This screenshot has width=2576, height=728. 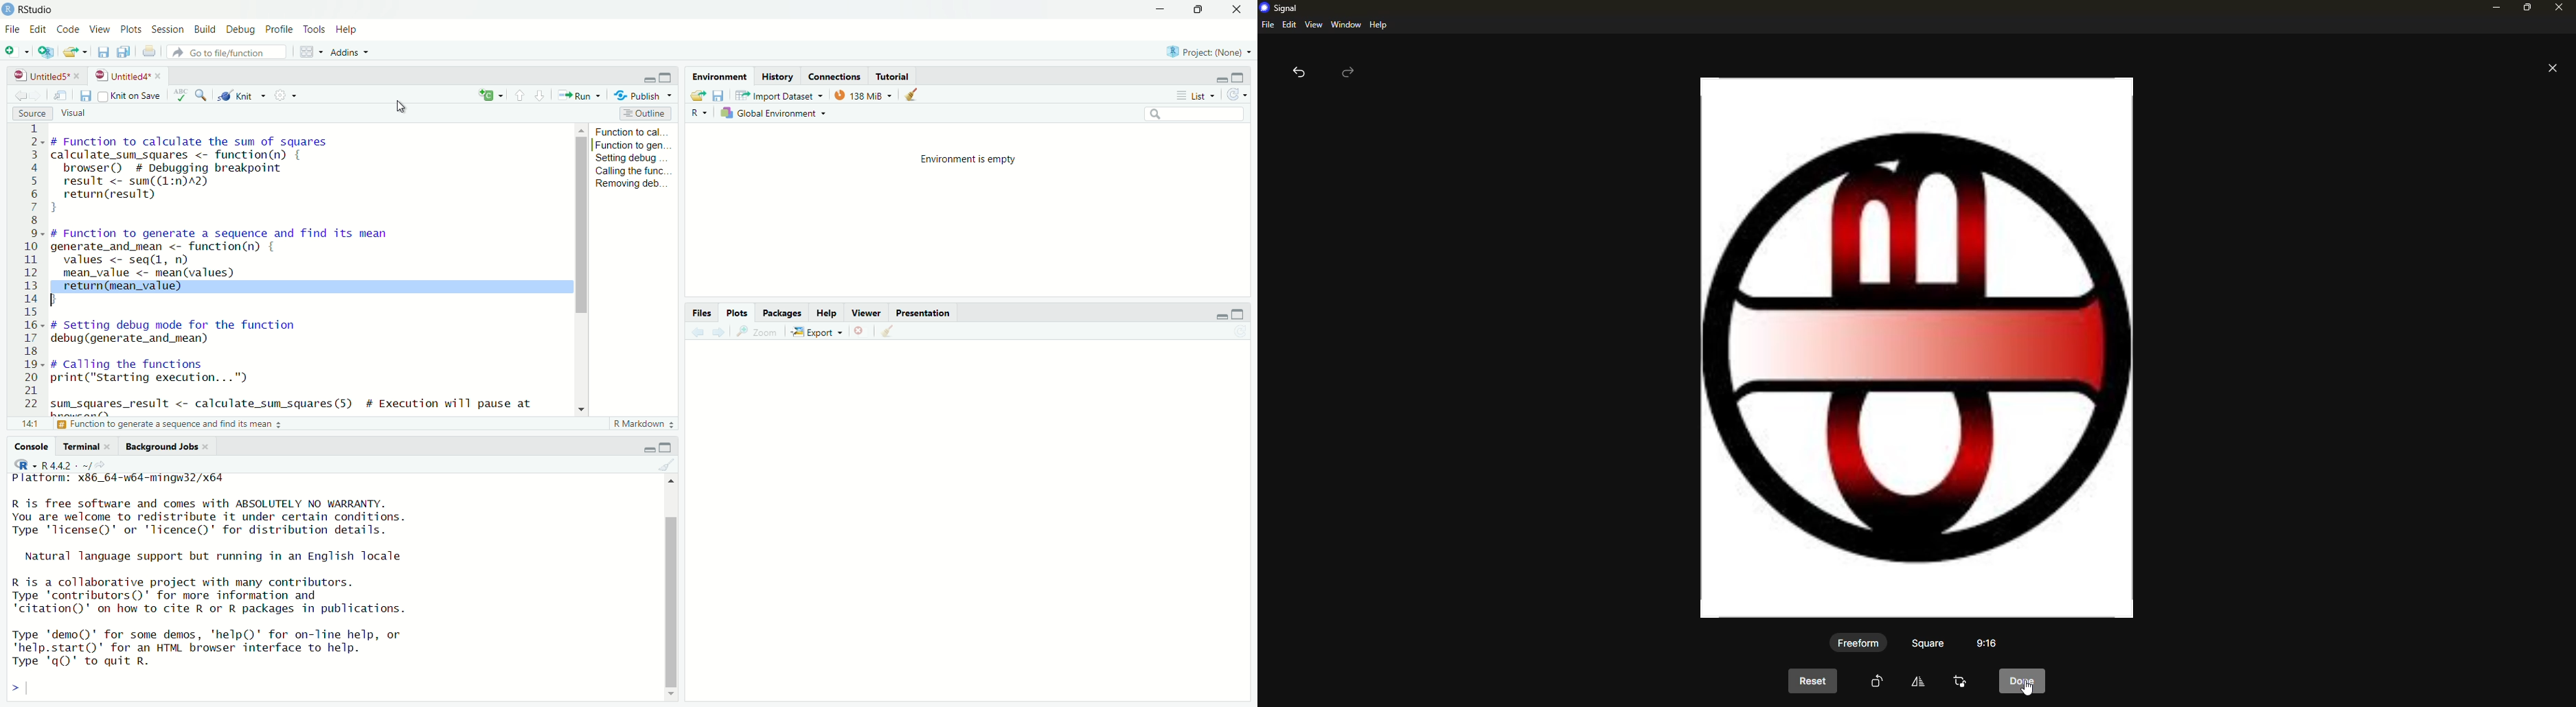 What do you see at coordinates (219, 594) in the screenshot?
I see `R is a collaborative project with many contributors.
Type 'contributors()' for more information and
"citation()' on how to cite R or R packages in publications.` at bounding box center [219, 594].